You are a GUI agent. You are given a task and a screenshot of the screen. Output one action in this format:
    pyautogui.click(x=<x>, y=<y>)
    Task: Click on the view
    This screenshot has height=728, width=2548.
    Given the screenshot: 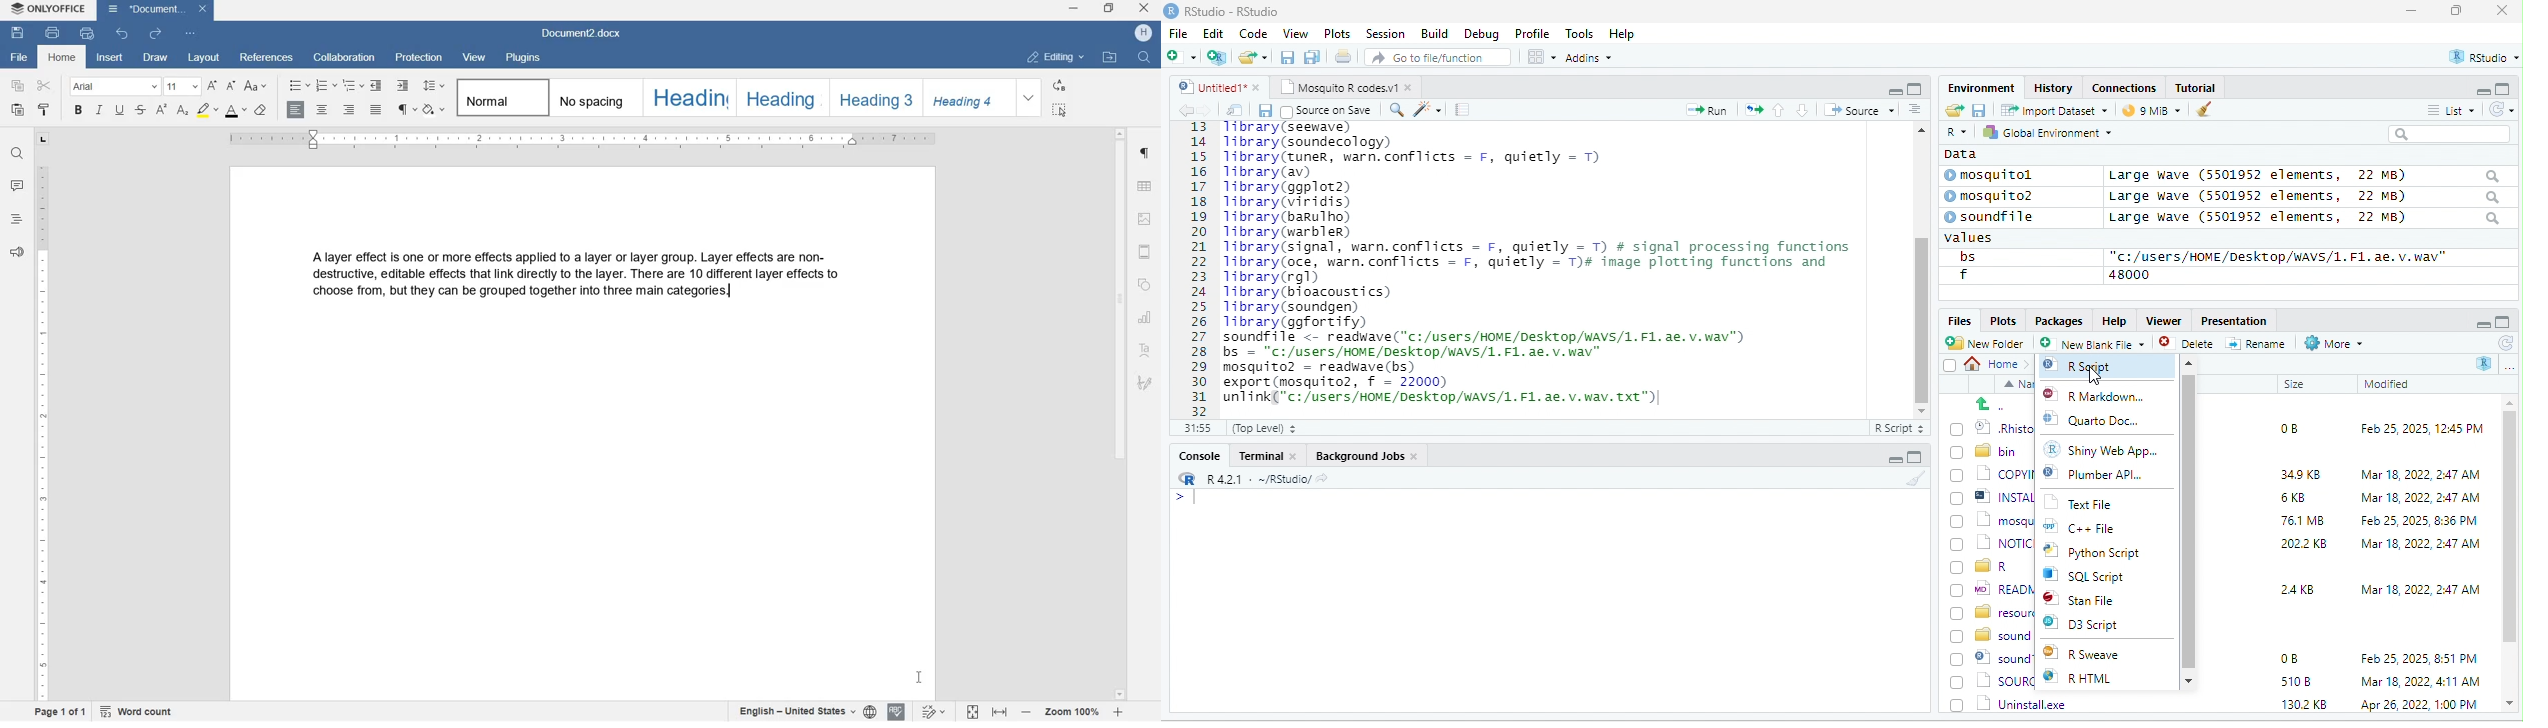 What is the action you would take?
    pyautogui.click(x=1541, y=57)
    